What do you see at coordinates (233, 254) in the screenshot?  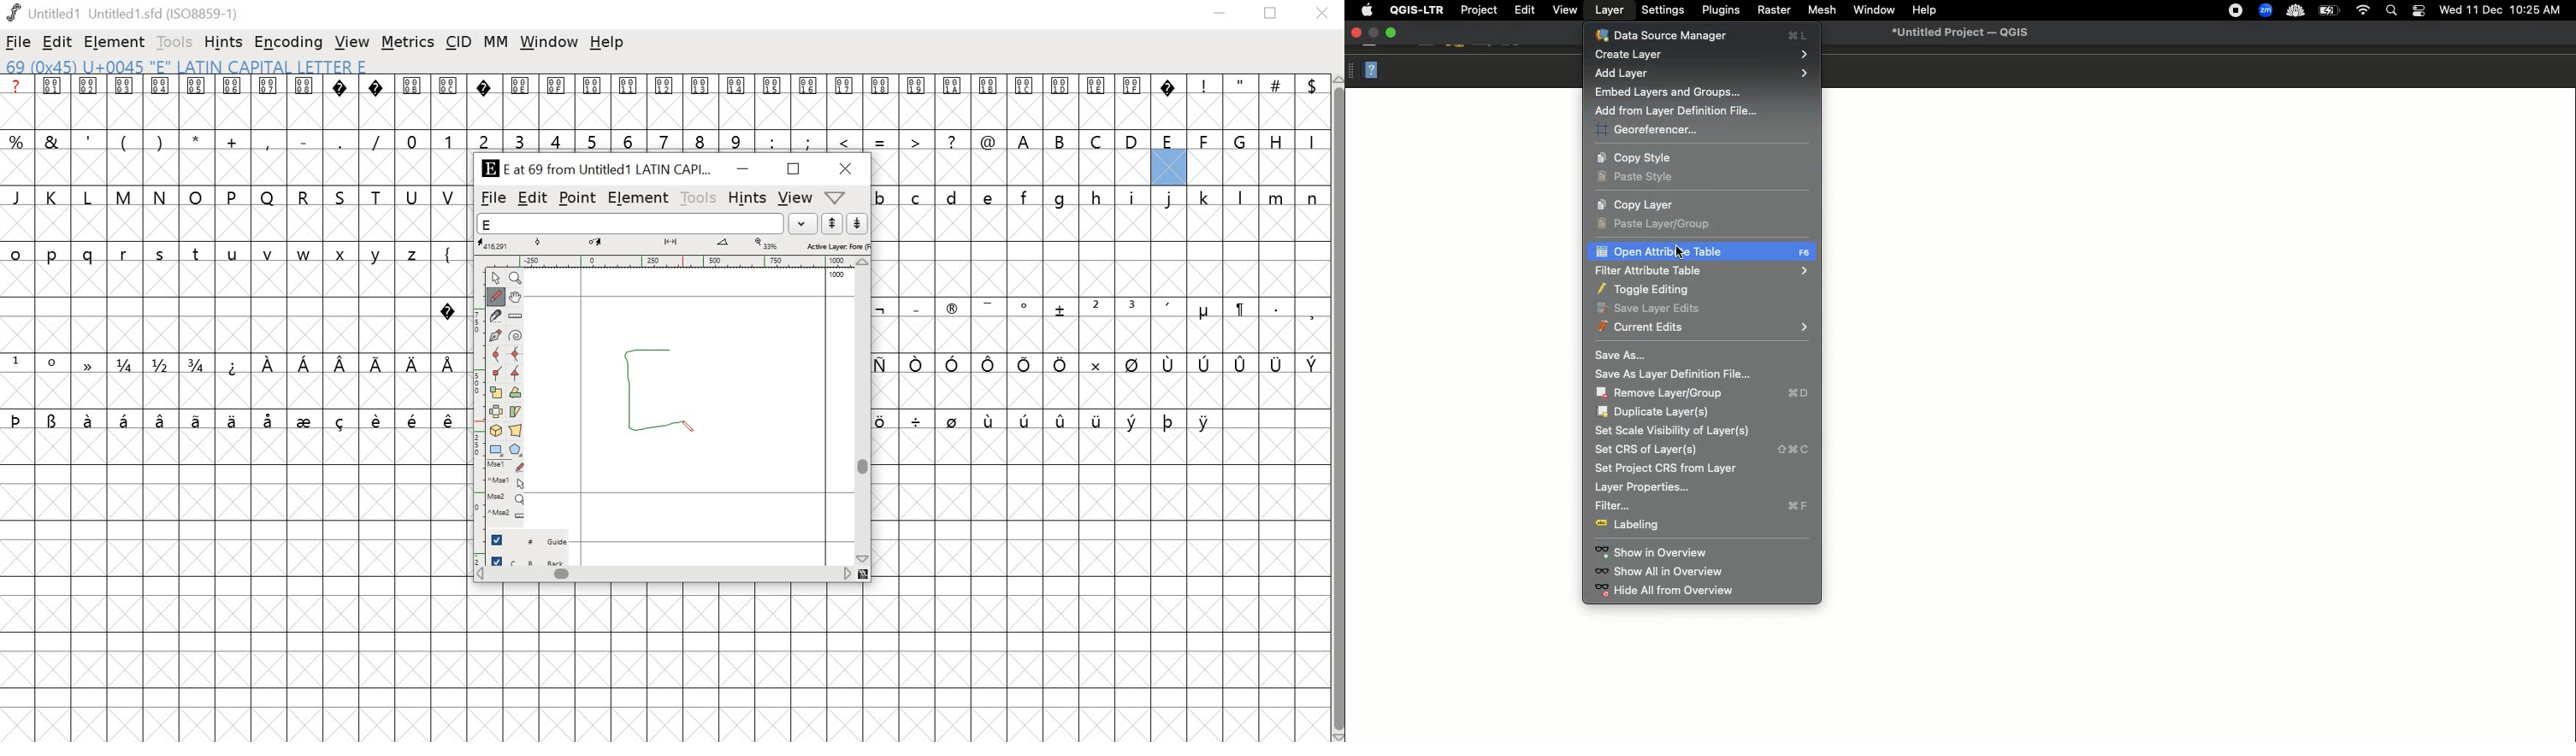 I see `lowercase alphabets and symbol` at bounding box center [233, 254].